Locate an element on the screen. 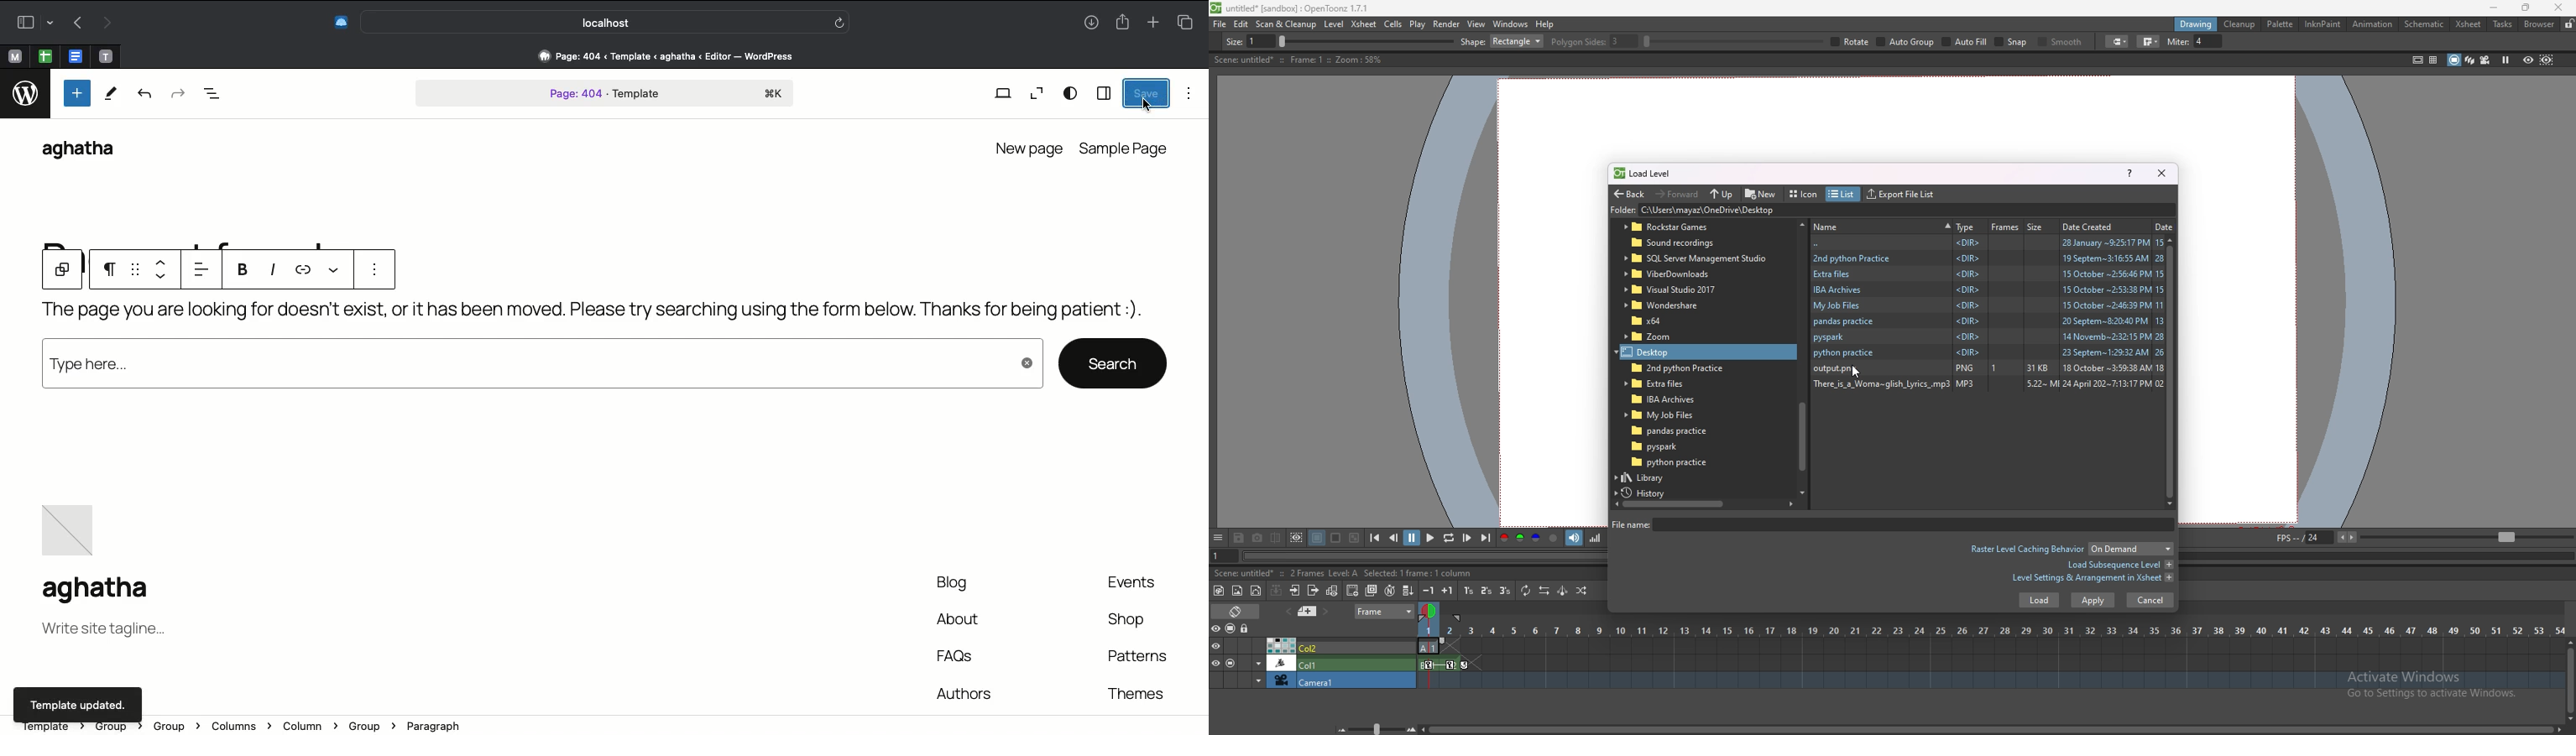 The width and height of the screenshot is (2576, 756). pencil mode is located at coordinates (2250, 41).